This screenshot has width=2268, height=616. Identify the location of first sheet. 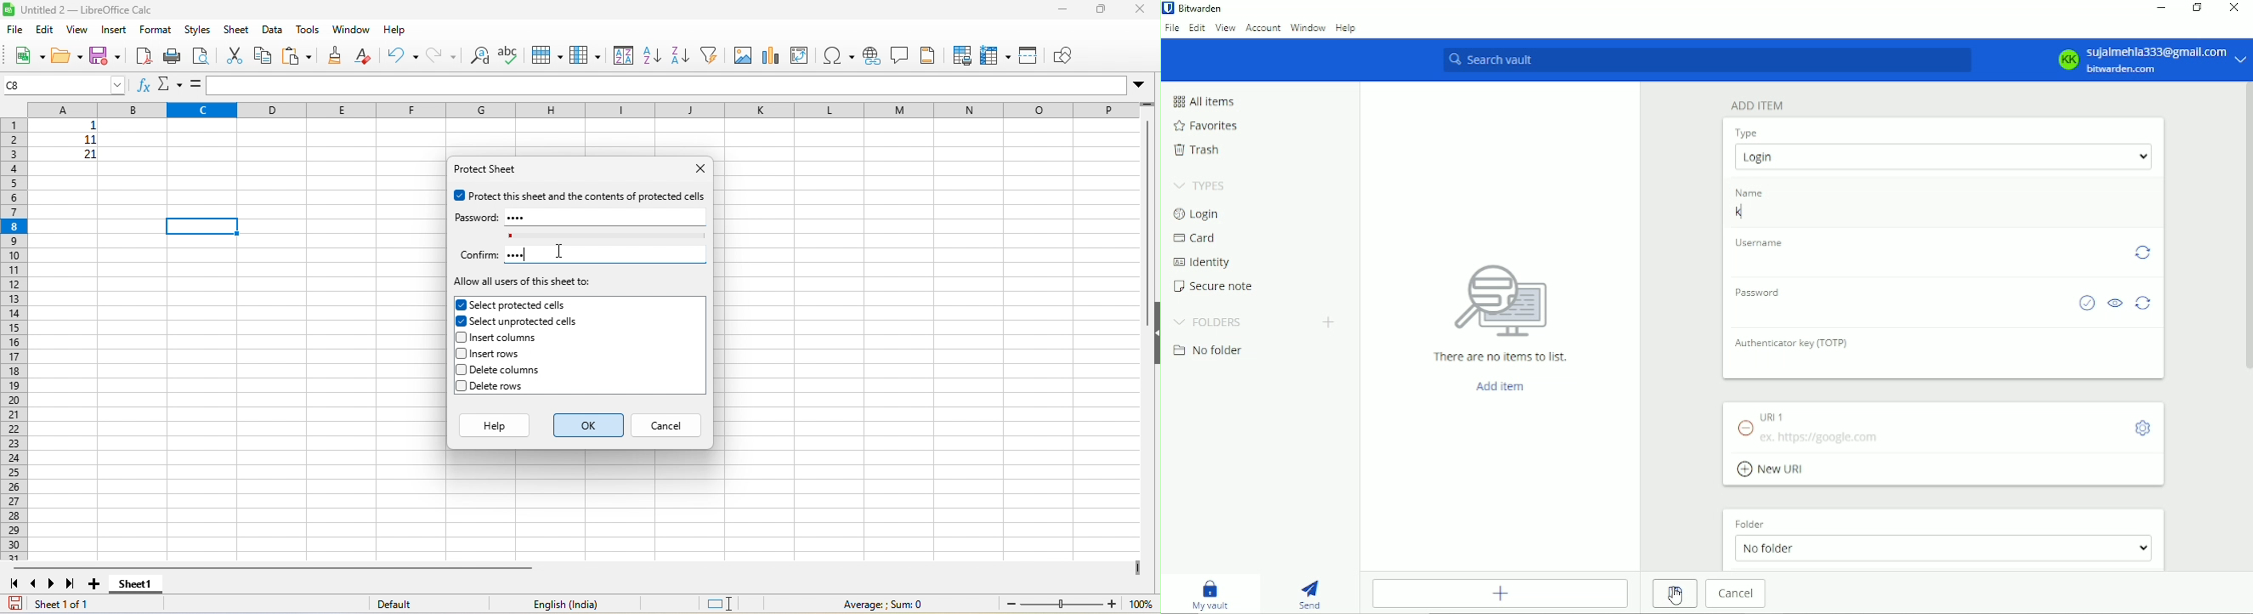
(16, 583).